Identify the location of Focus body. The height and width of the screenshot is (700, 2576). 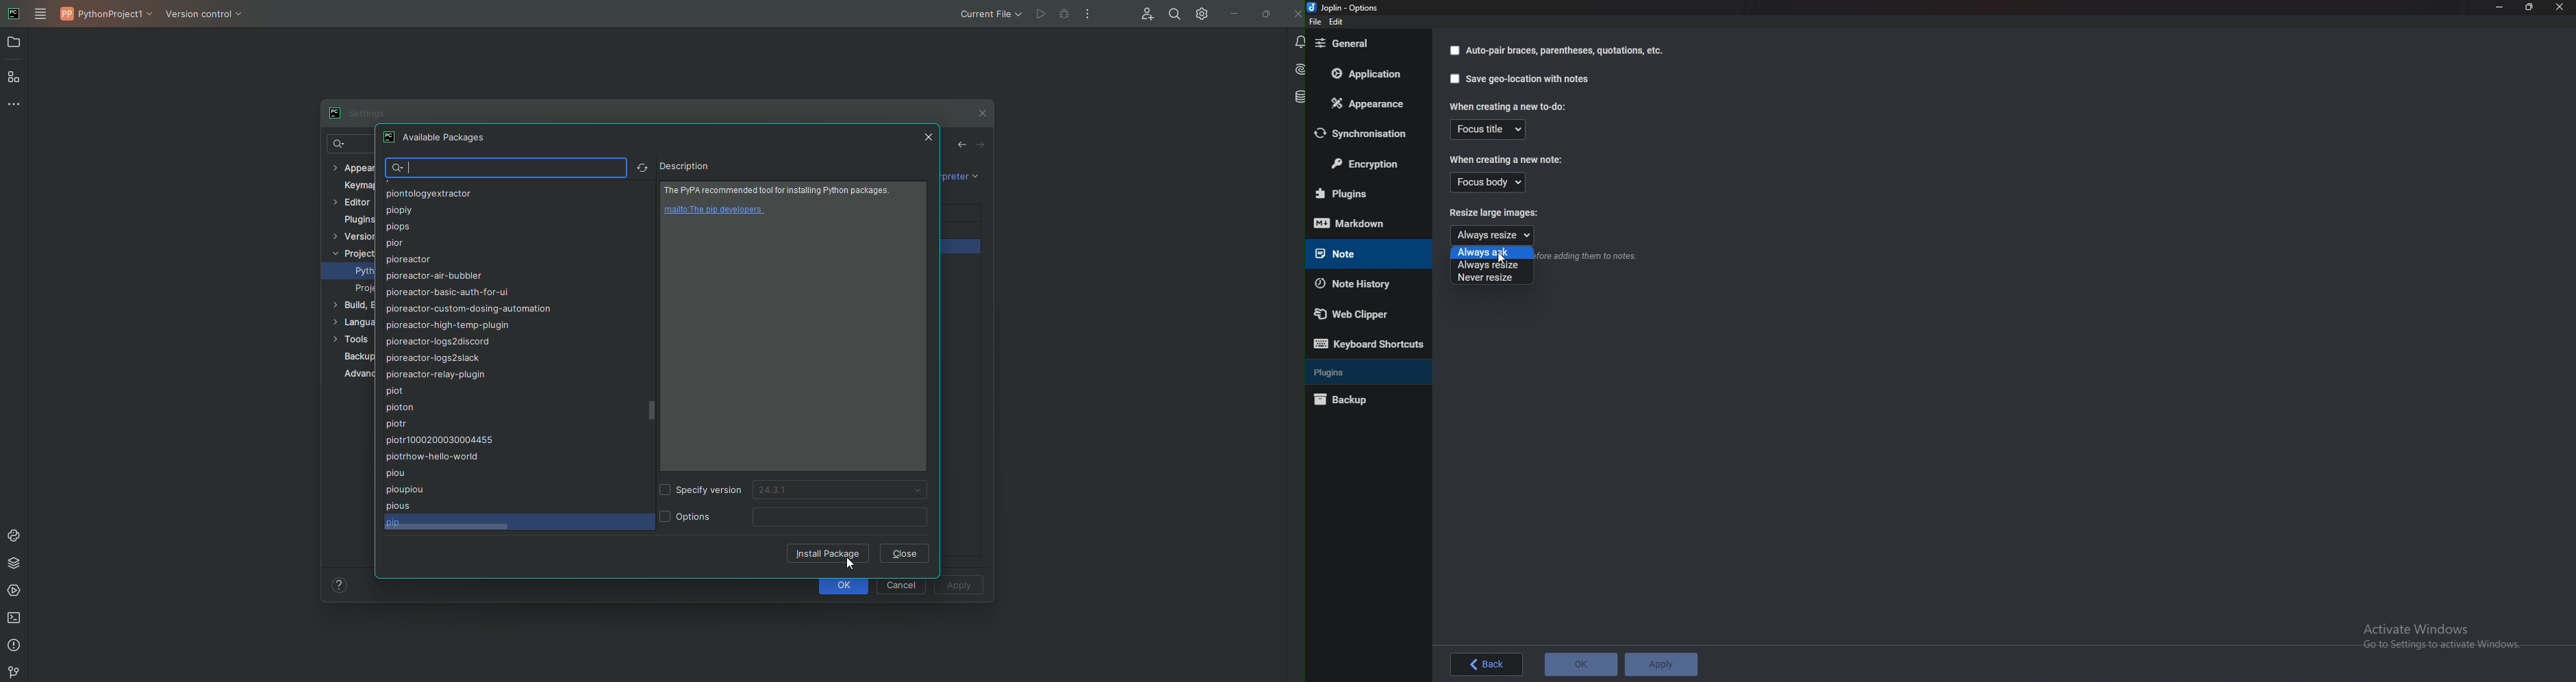
(1489, 183).